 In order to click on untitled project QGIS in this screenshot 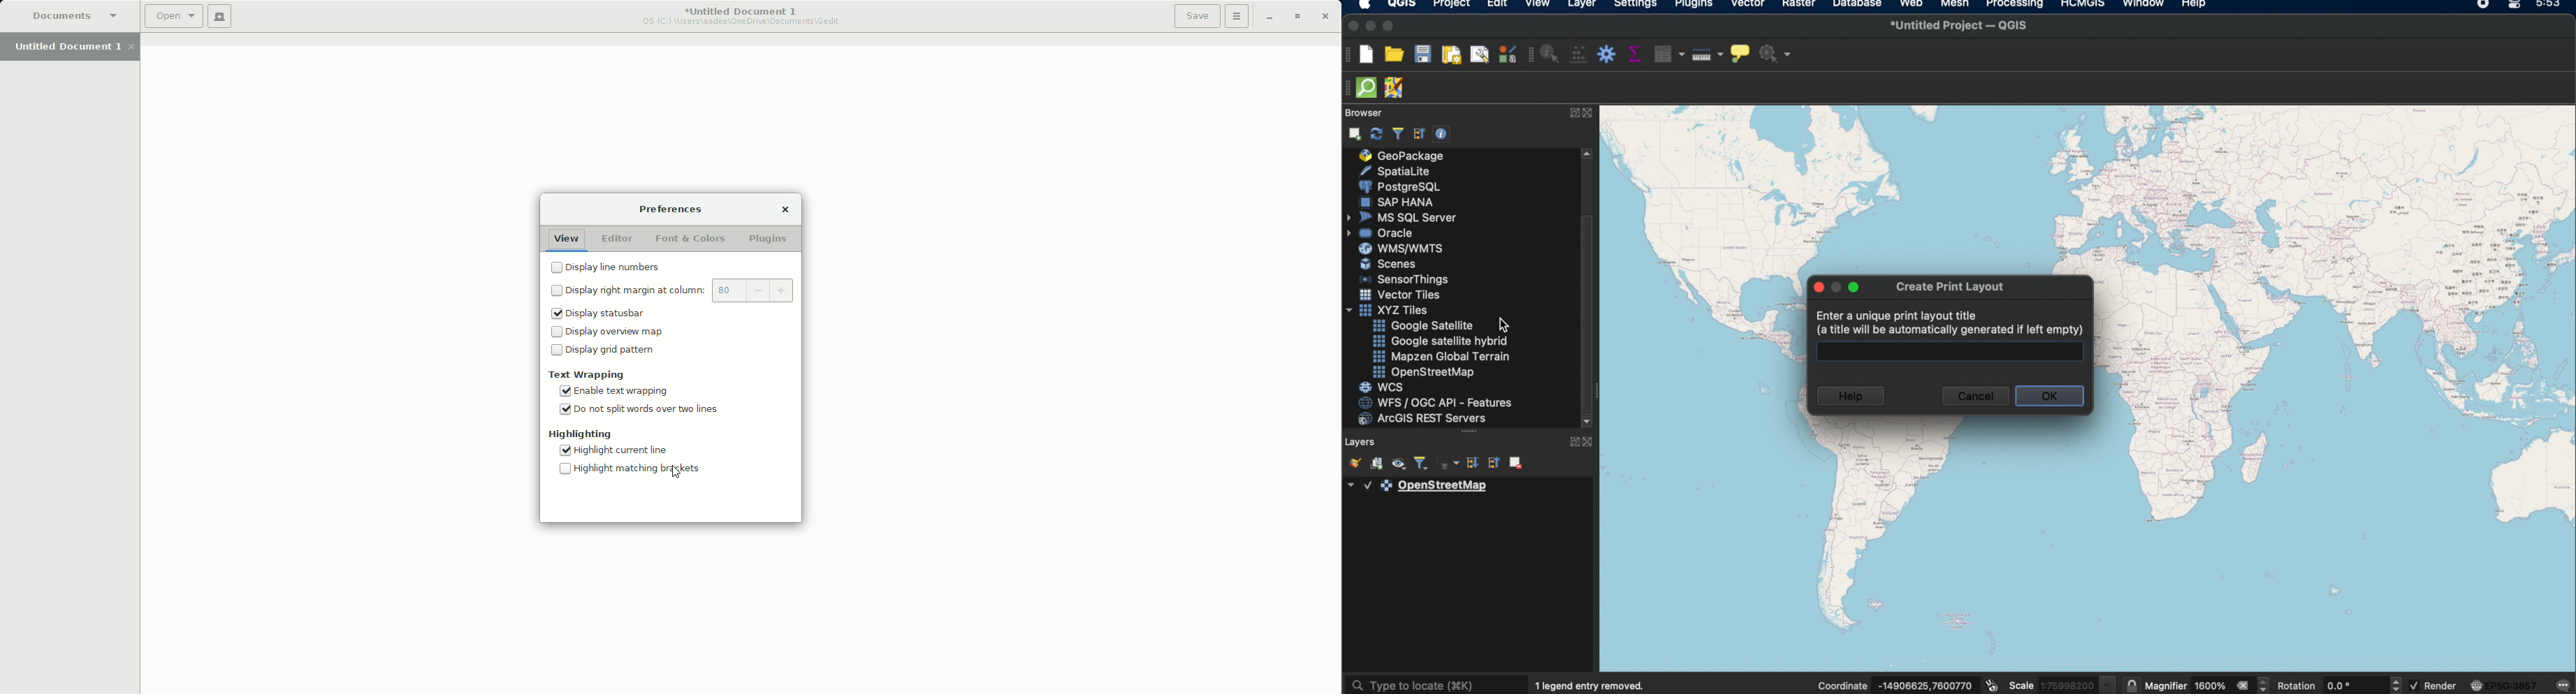, I will do `click(1963, 25)`.